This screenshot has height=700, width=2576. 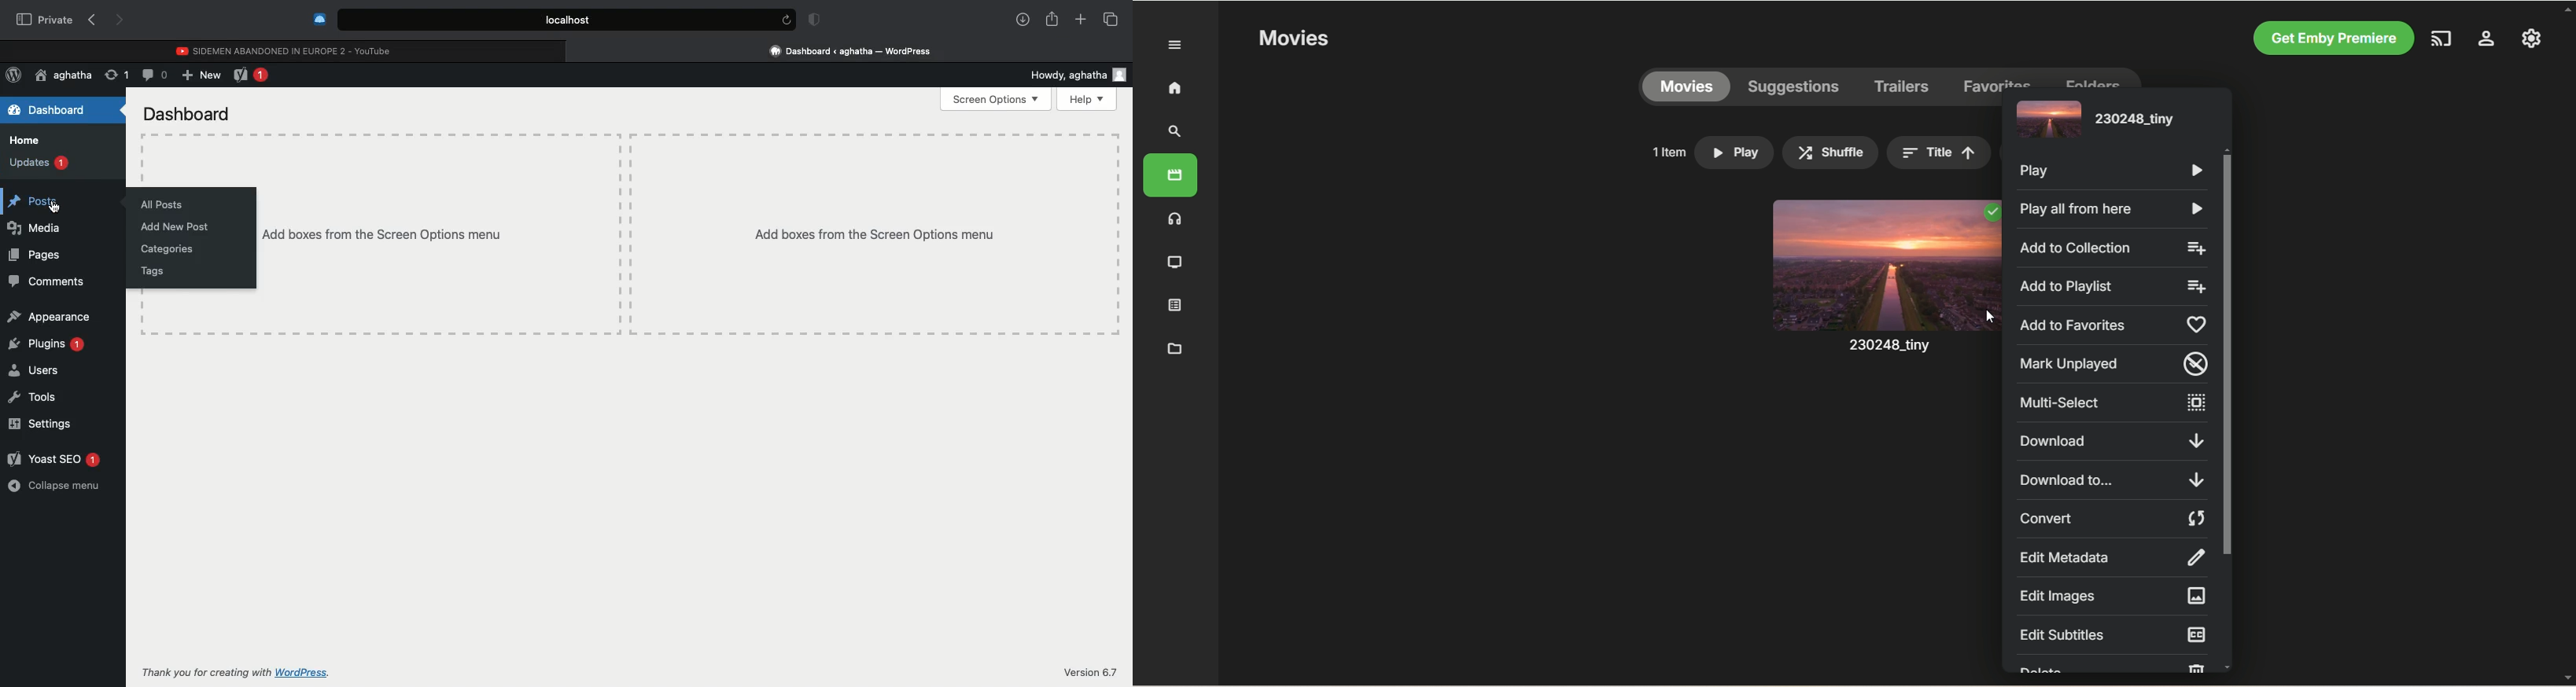 I want to click on Screen options, so click(x=998, y=98).